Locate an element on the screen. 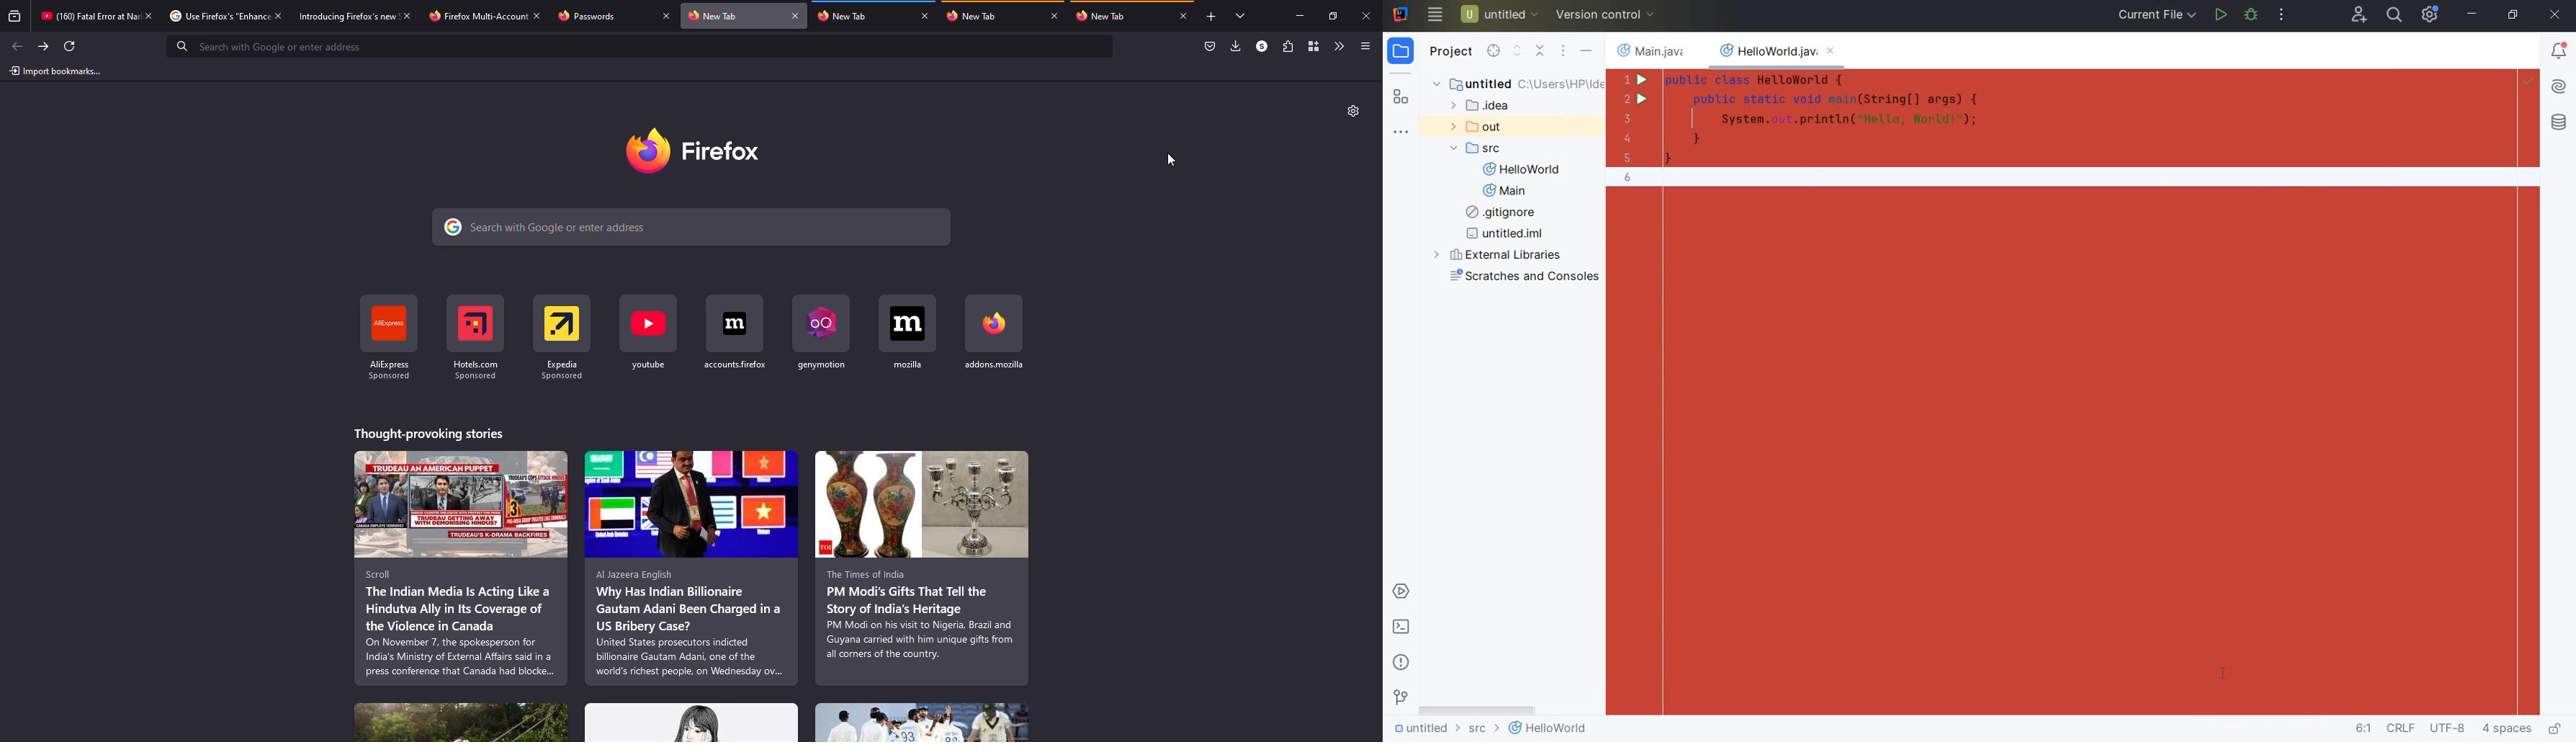  more tools is located at coordinates (1337, 45).